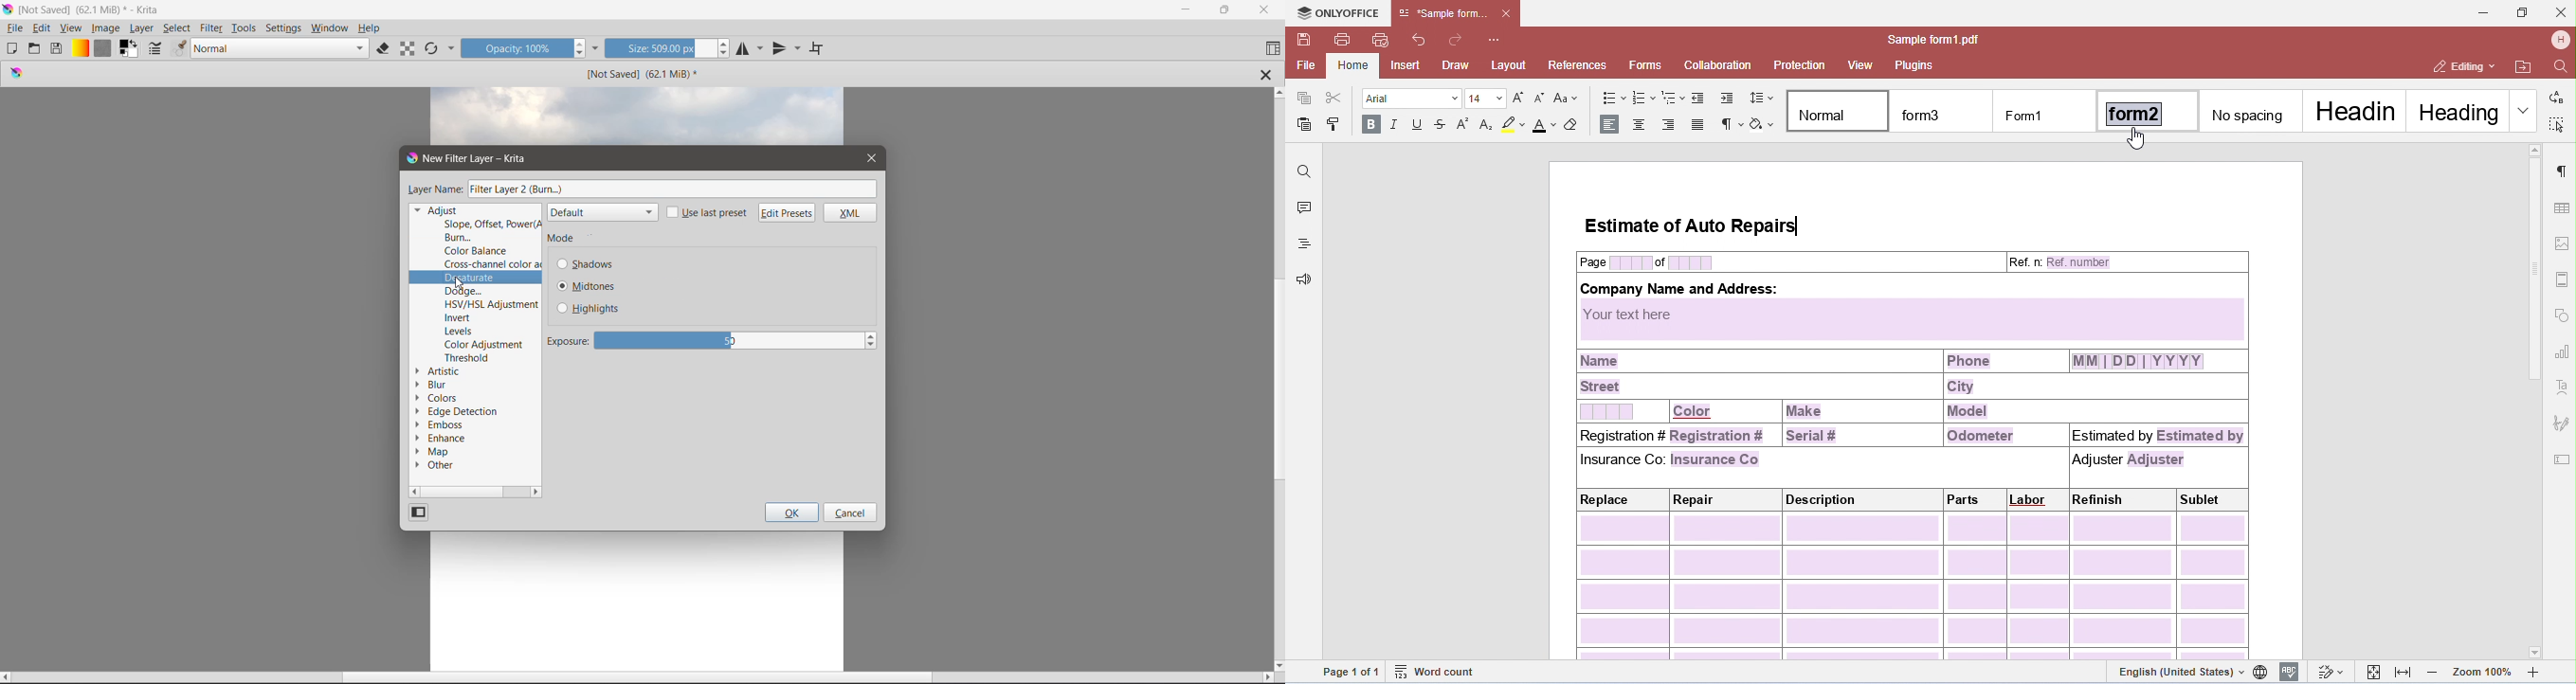 The image size is (2576, 700). Describe the element at coordinates (246, 26) in the screenshot. I see `Tools` at that location.